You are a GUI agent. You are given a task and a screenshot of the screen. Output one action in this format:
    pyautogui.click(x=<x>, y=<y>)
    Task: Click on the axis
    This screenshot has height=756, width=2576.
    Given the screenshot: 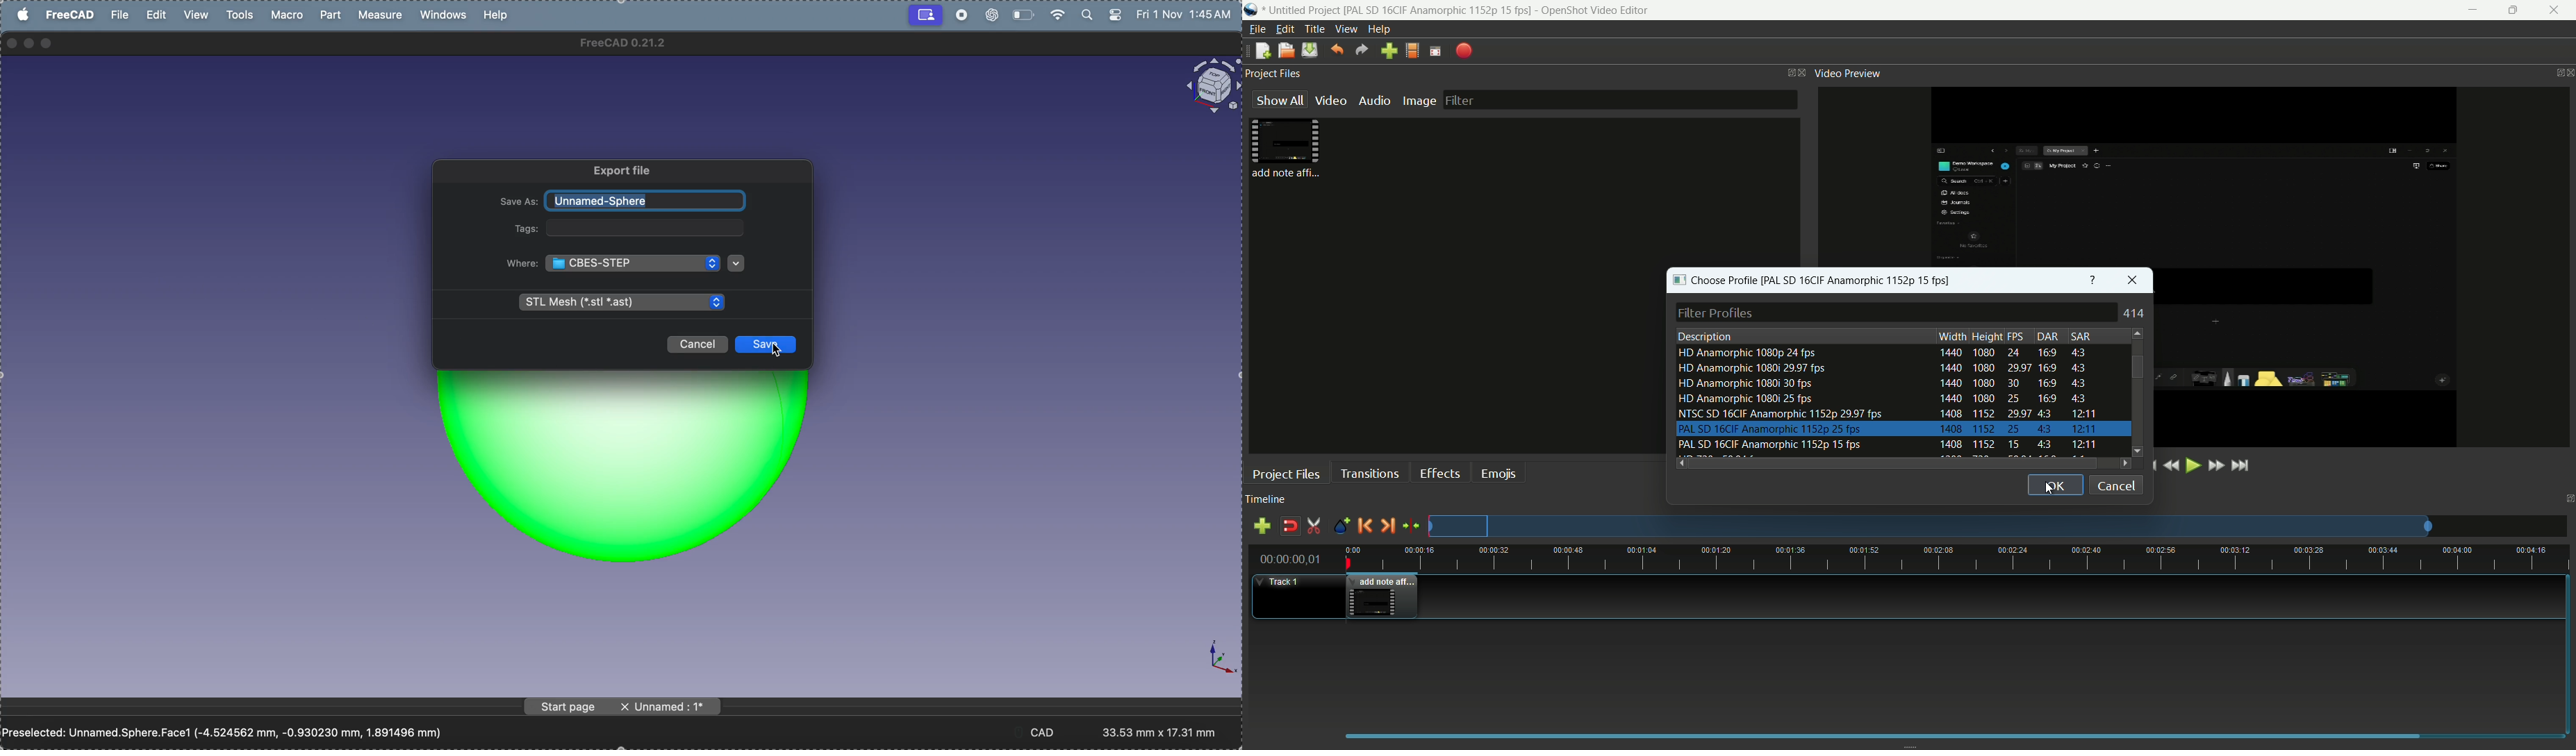 What is the action you would take?
    pyautogui.click(x=1213, y=660)
    